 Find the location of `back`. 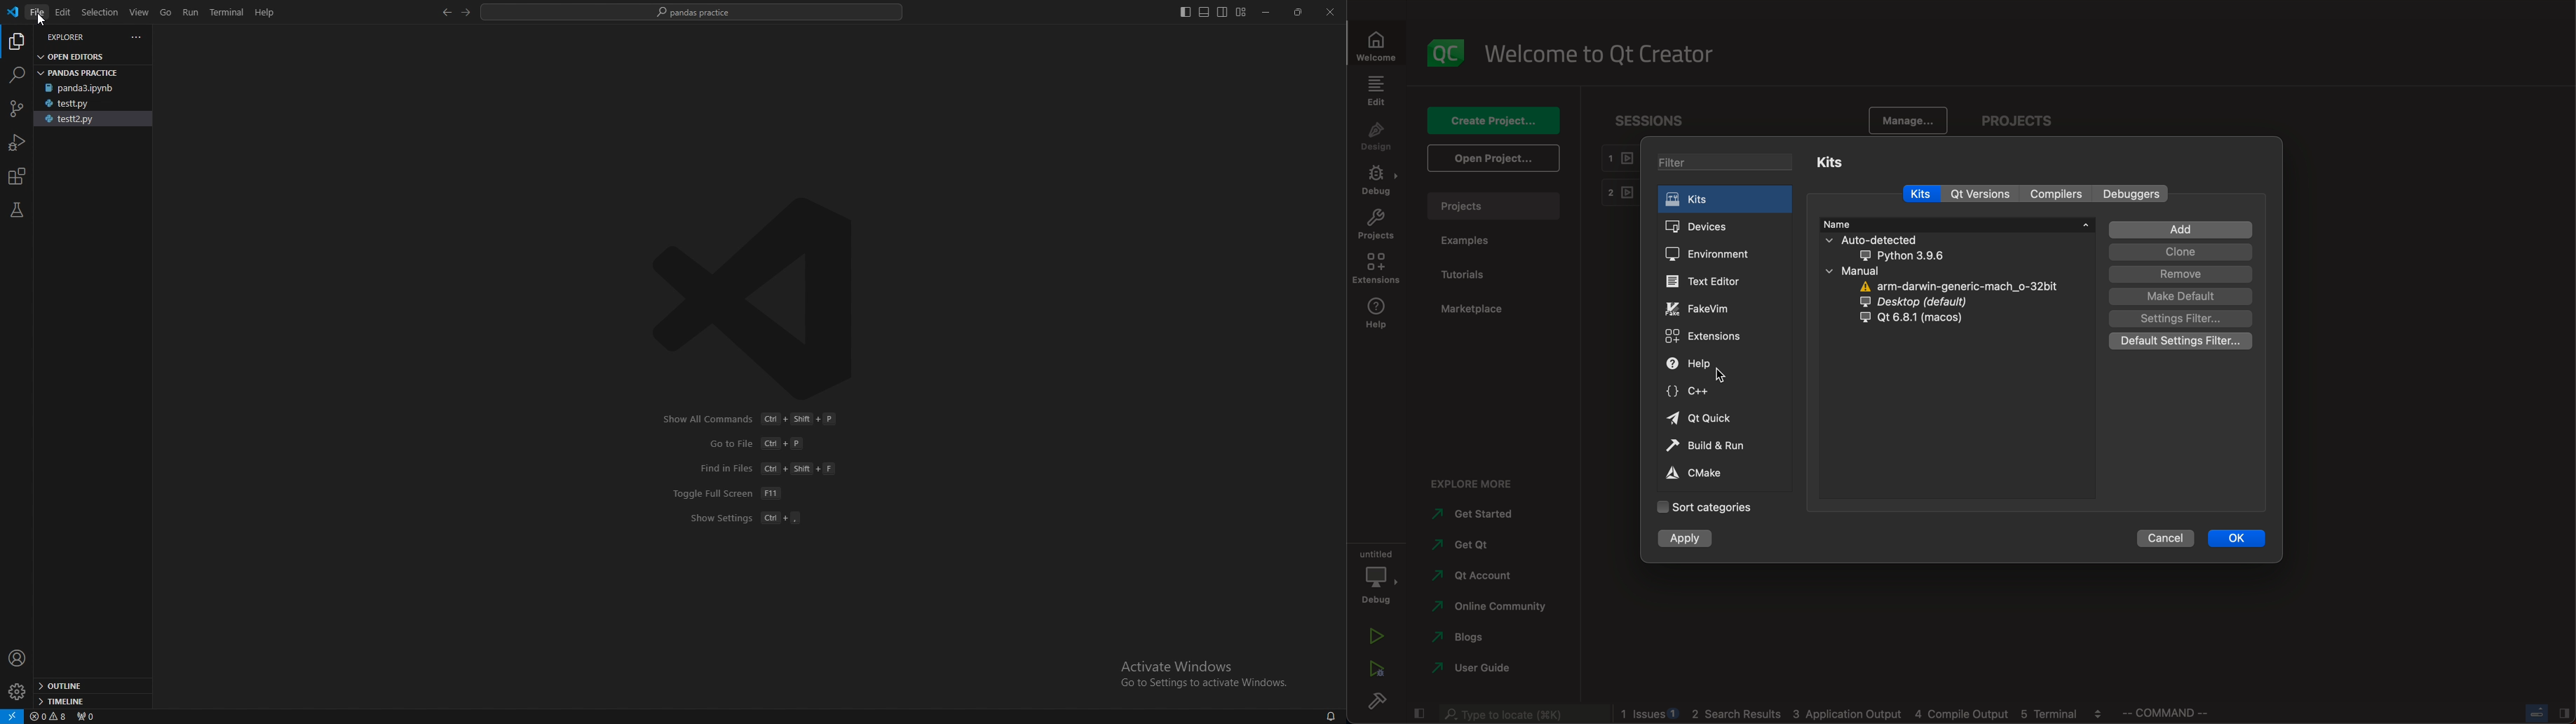

back is located at coordinates (446, 13).